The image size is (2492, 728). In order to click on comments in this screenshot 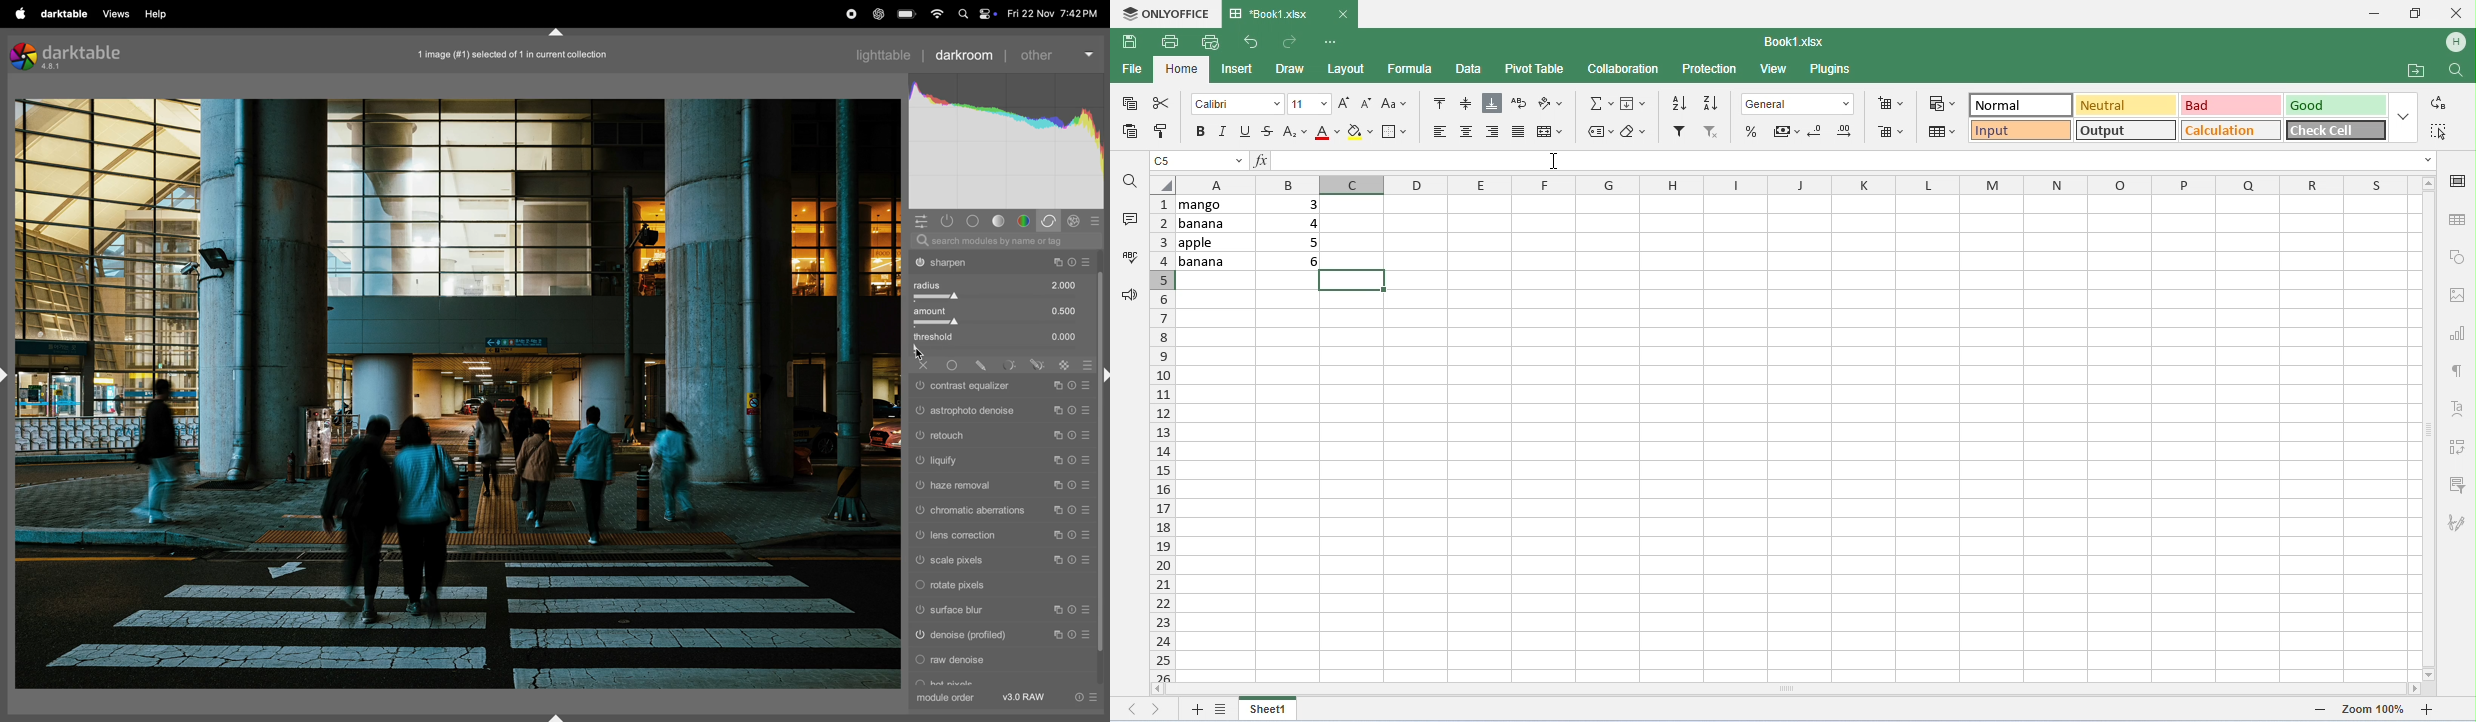, I will do `click(1133, 218)`.